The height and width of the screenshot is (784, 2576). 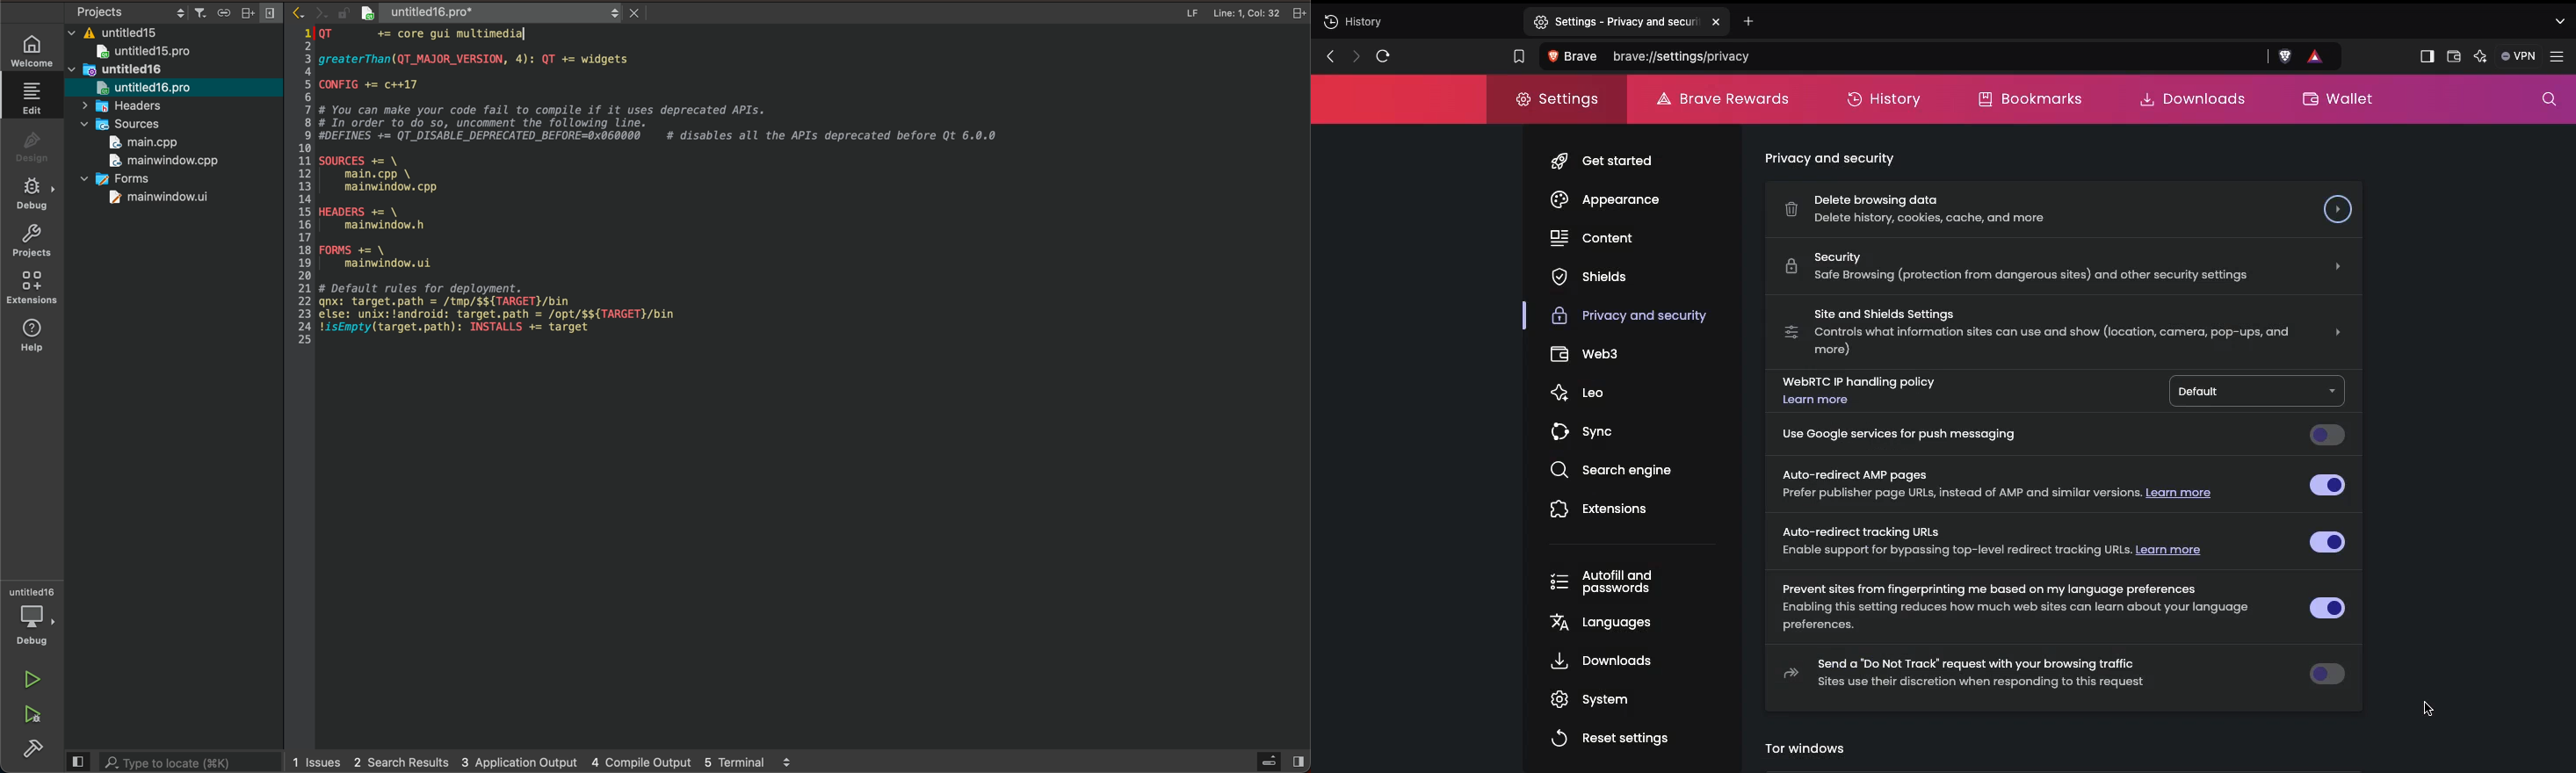 What do you see at coordinates (1721, 98) in the screenshot?
I see `Brave rewards` at bounding box center [1721, 98].